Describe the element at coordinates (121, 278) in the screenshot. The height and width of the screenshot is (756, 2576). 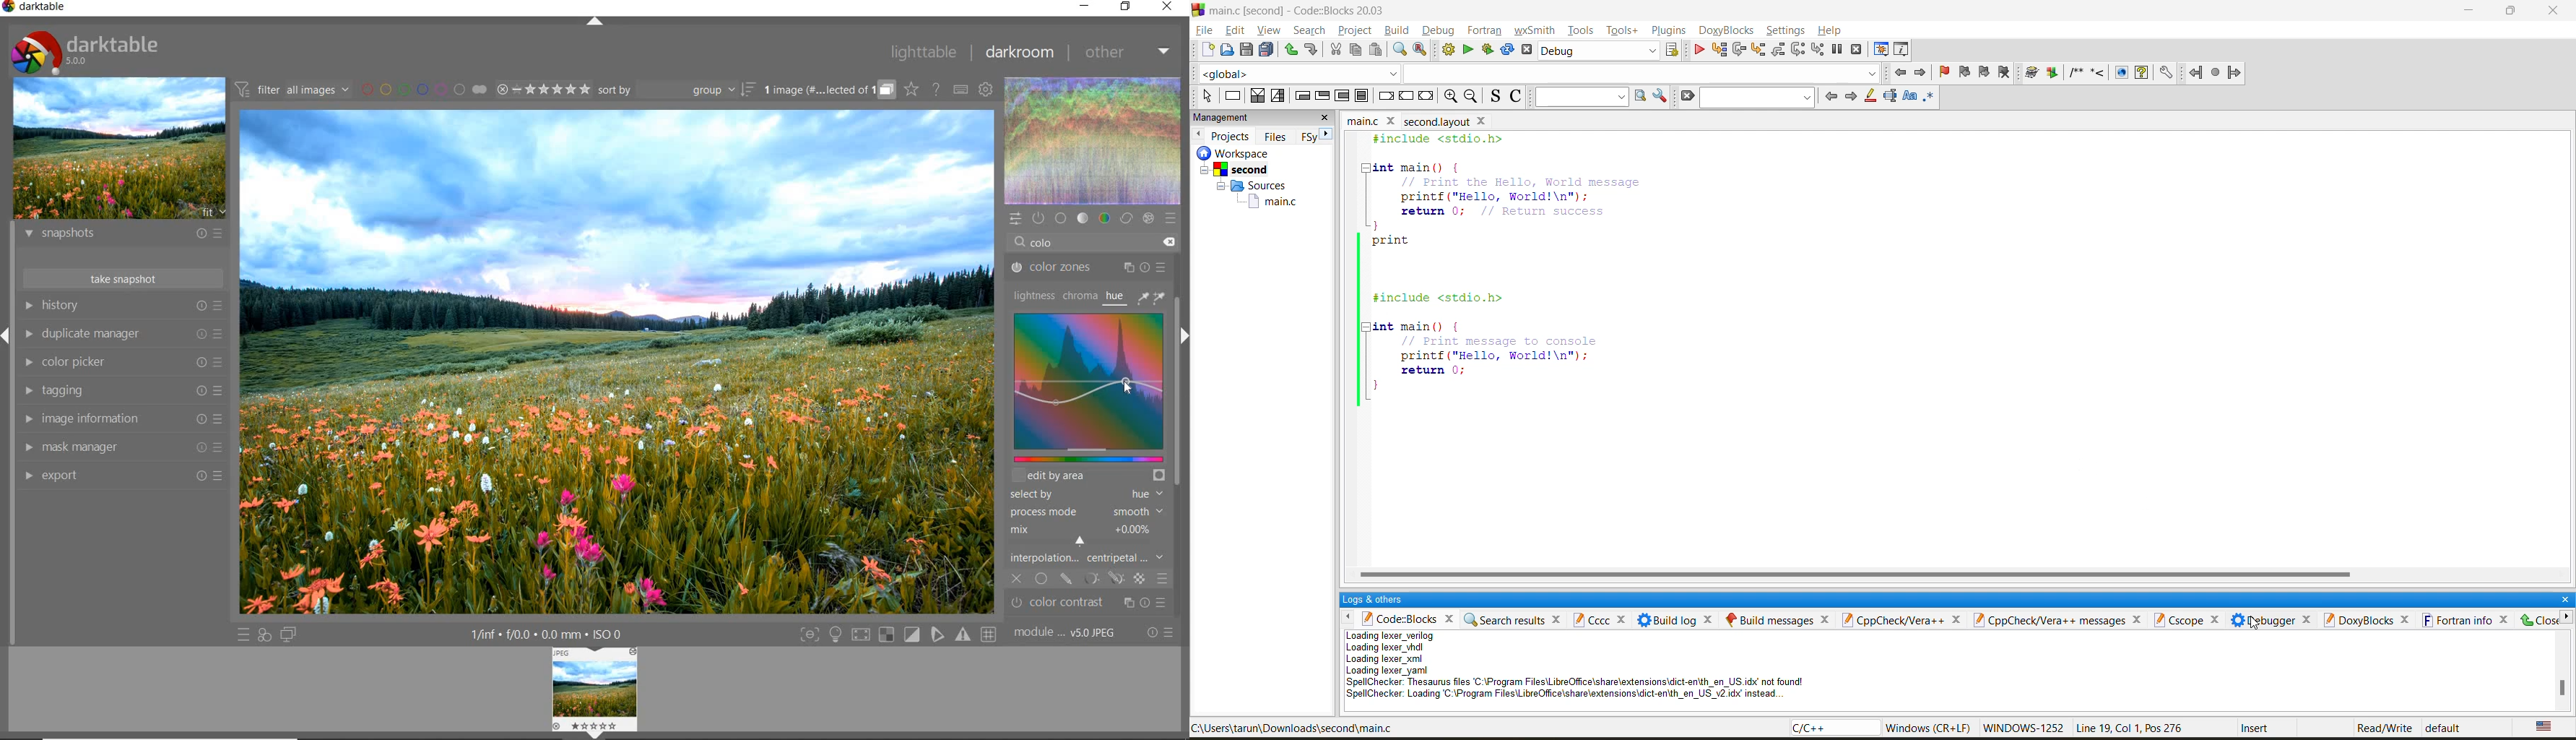
I see `take snapshots` at that location.